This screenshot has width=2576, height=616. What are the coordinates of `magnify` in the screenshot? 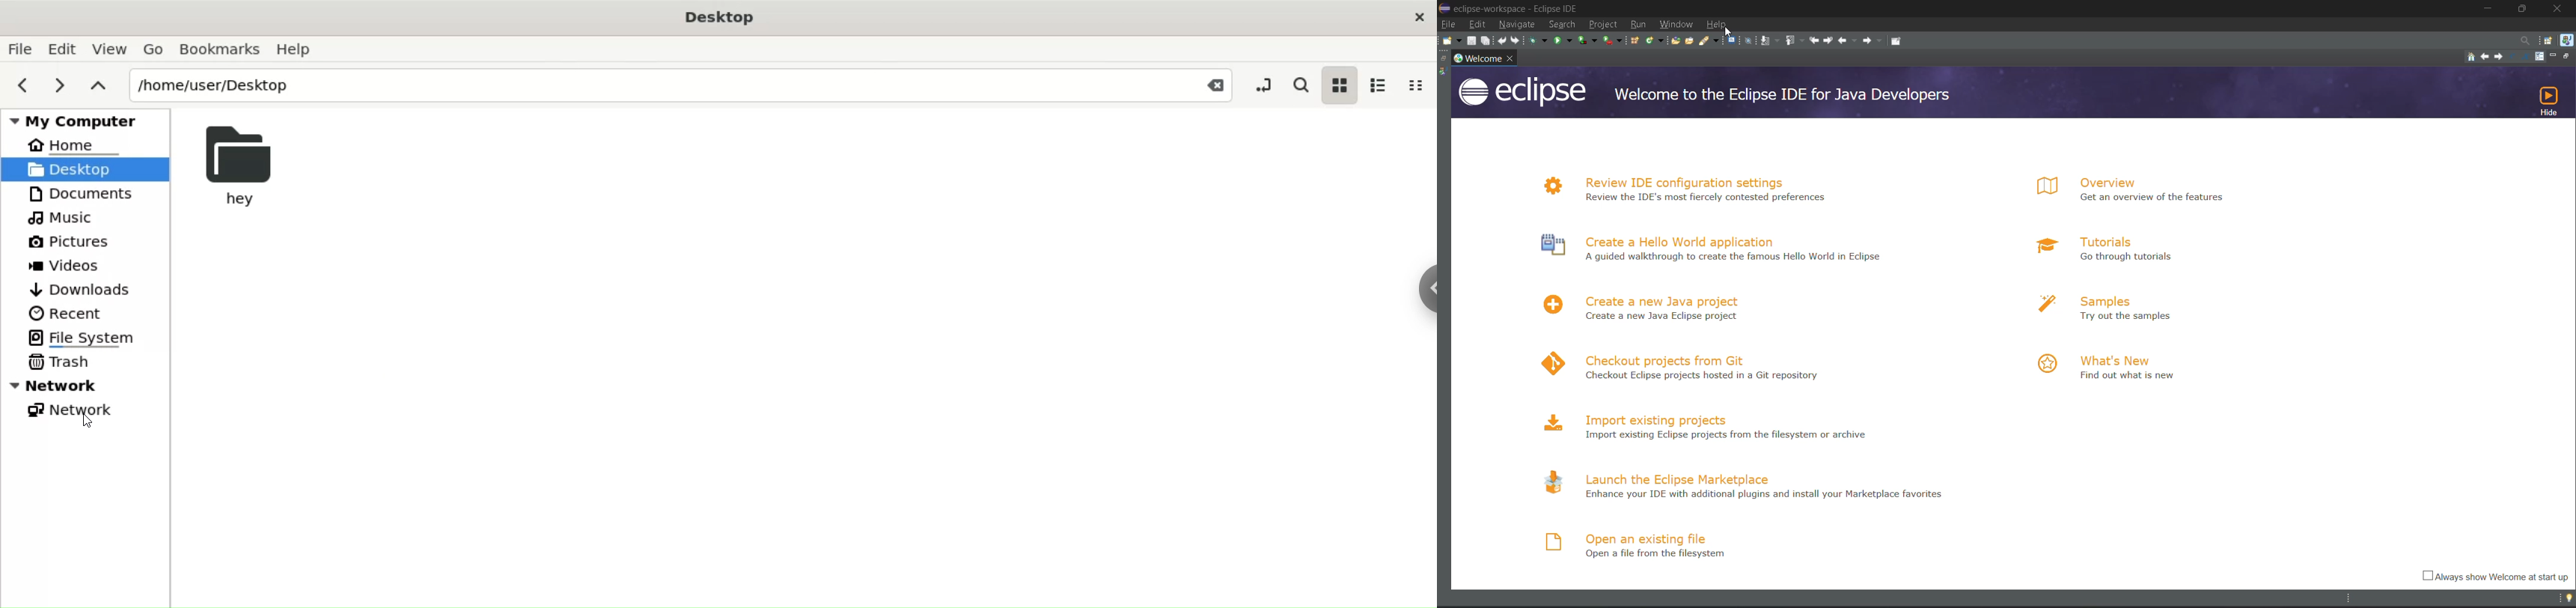 It's located at (2527, 56).